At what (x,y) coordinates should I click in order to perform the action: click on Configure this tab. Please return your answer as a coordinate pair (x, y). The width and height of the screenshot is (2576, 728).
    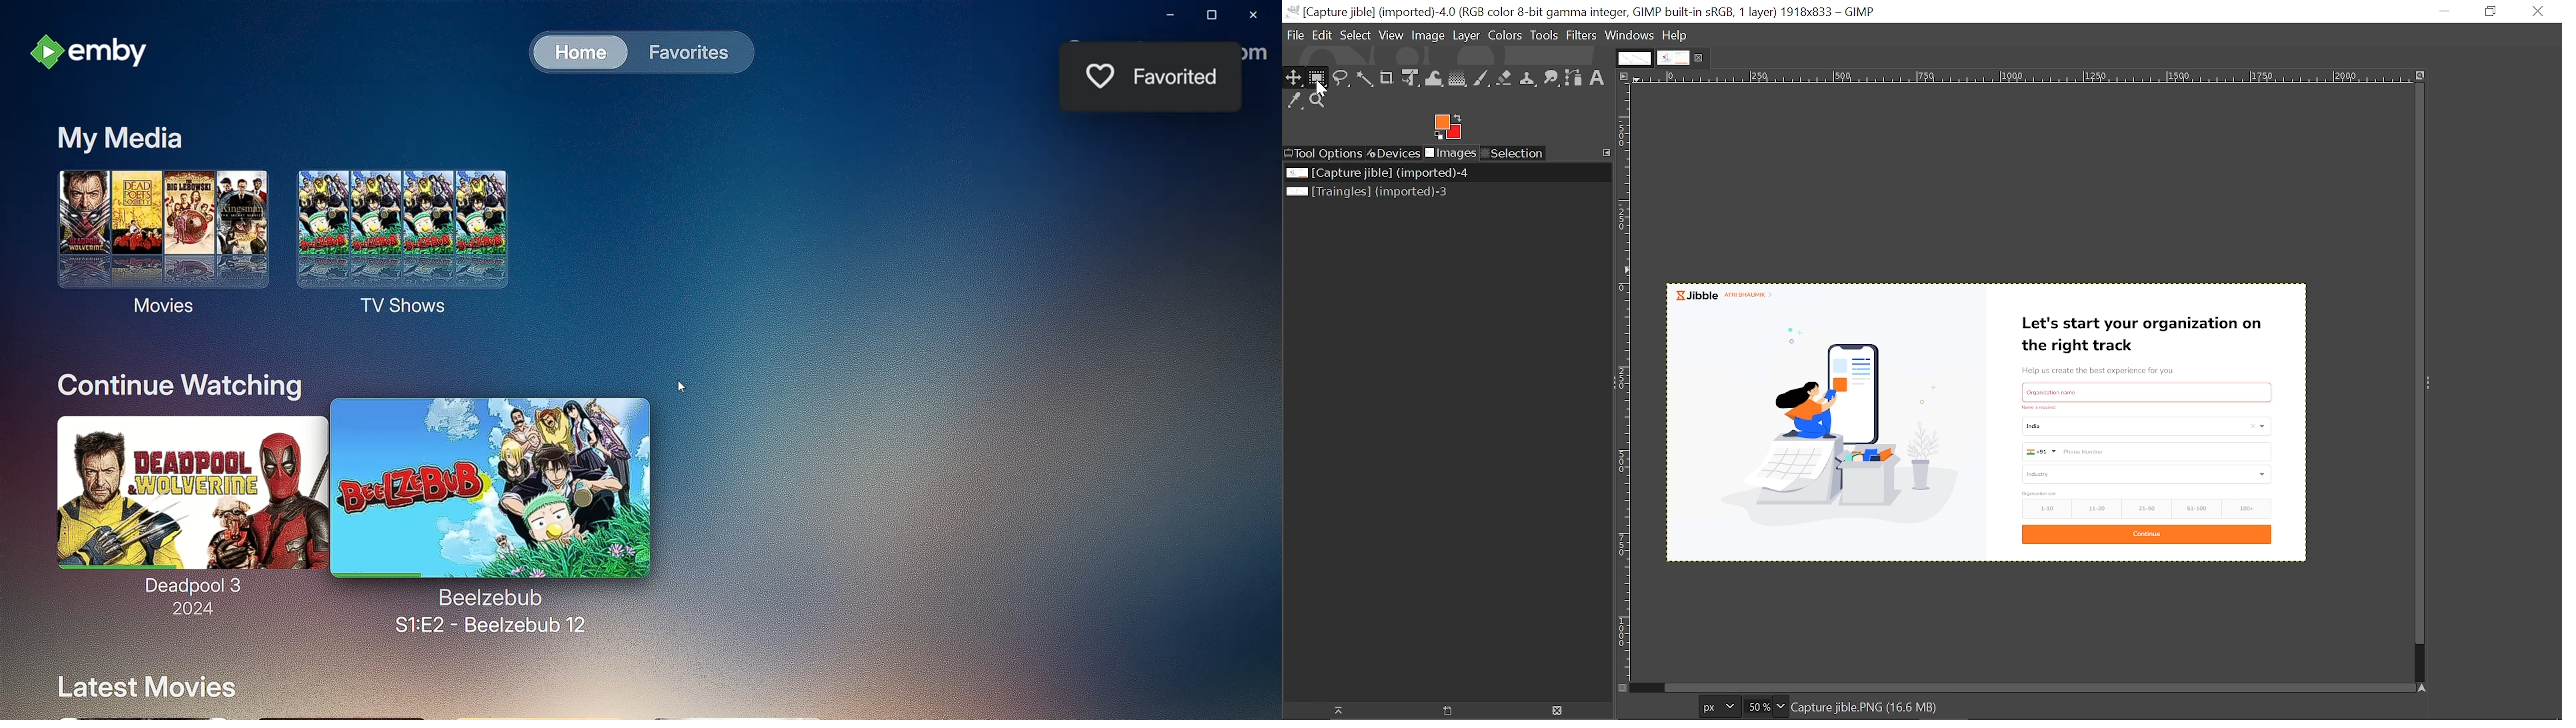
    Looking at the image, I should click on (1606, 153).